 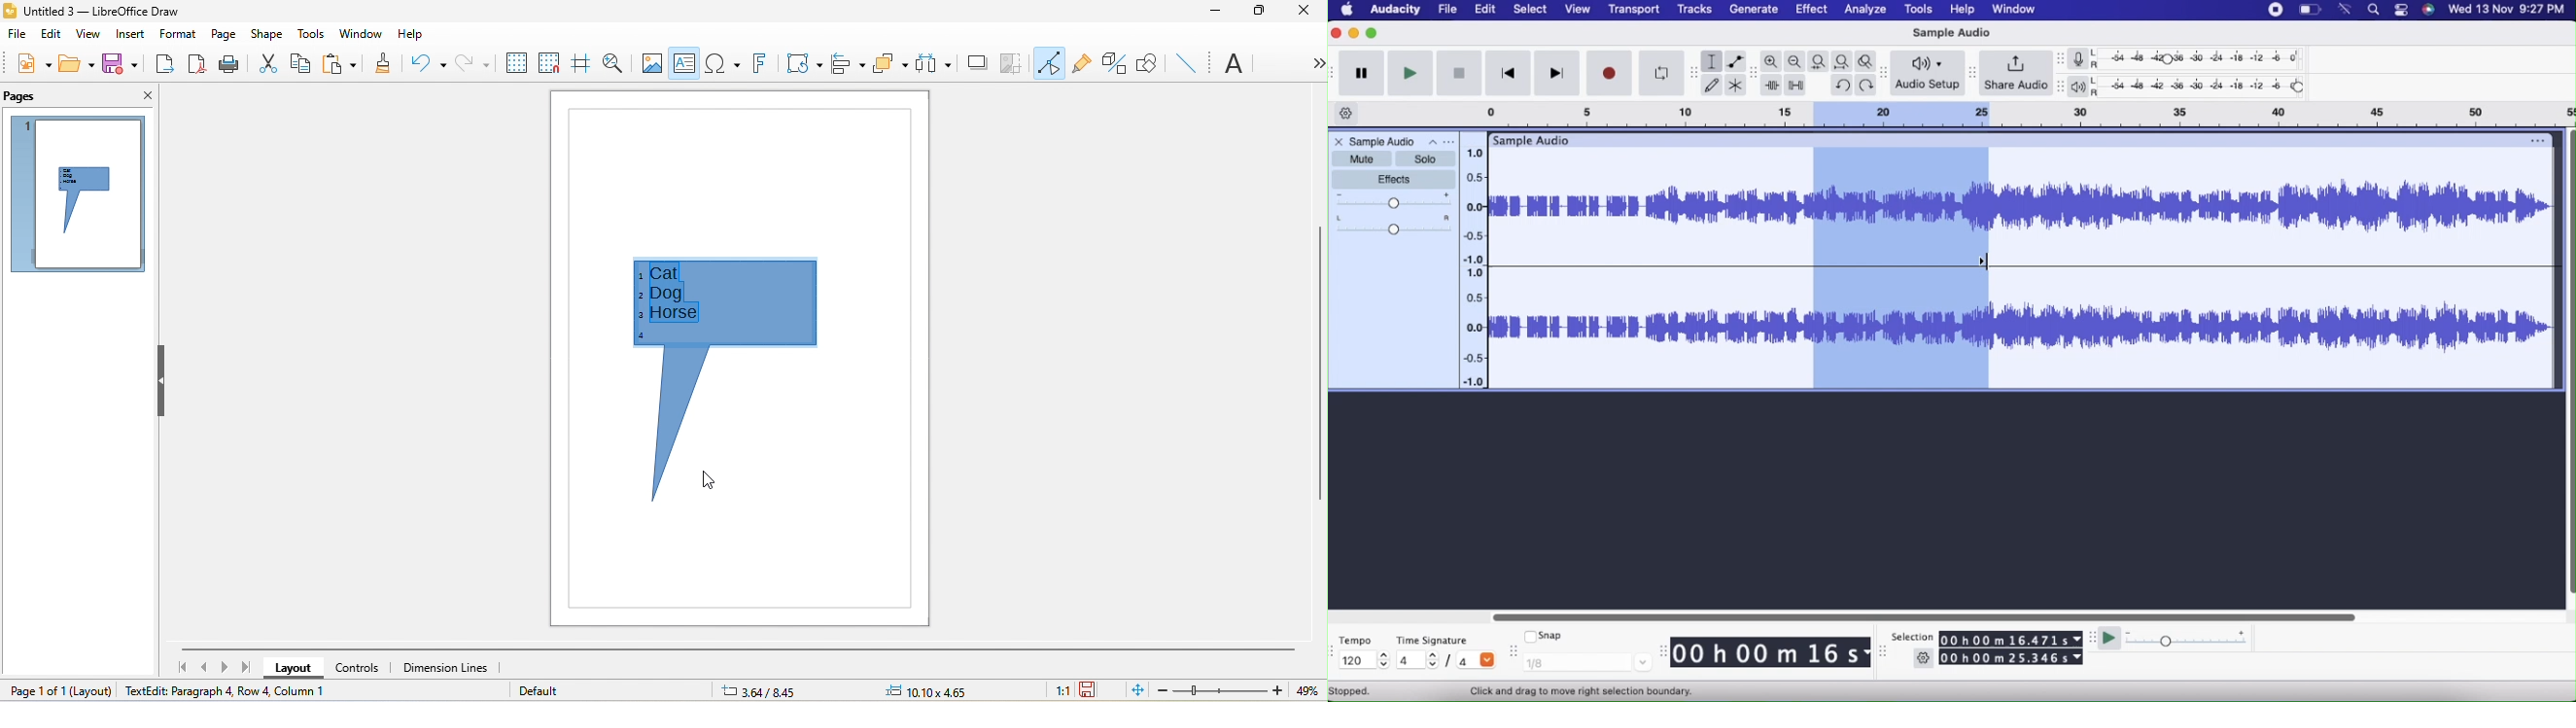 What do you see at coordinates (471, 63) in the screenshot?
I see `redo` at bounding box center [471, 63].